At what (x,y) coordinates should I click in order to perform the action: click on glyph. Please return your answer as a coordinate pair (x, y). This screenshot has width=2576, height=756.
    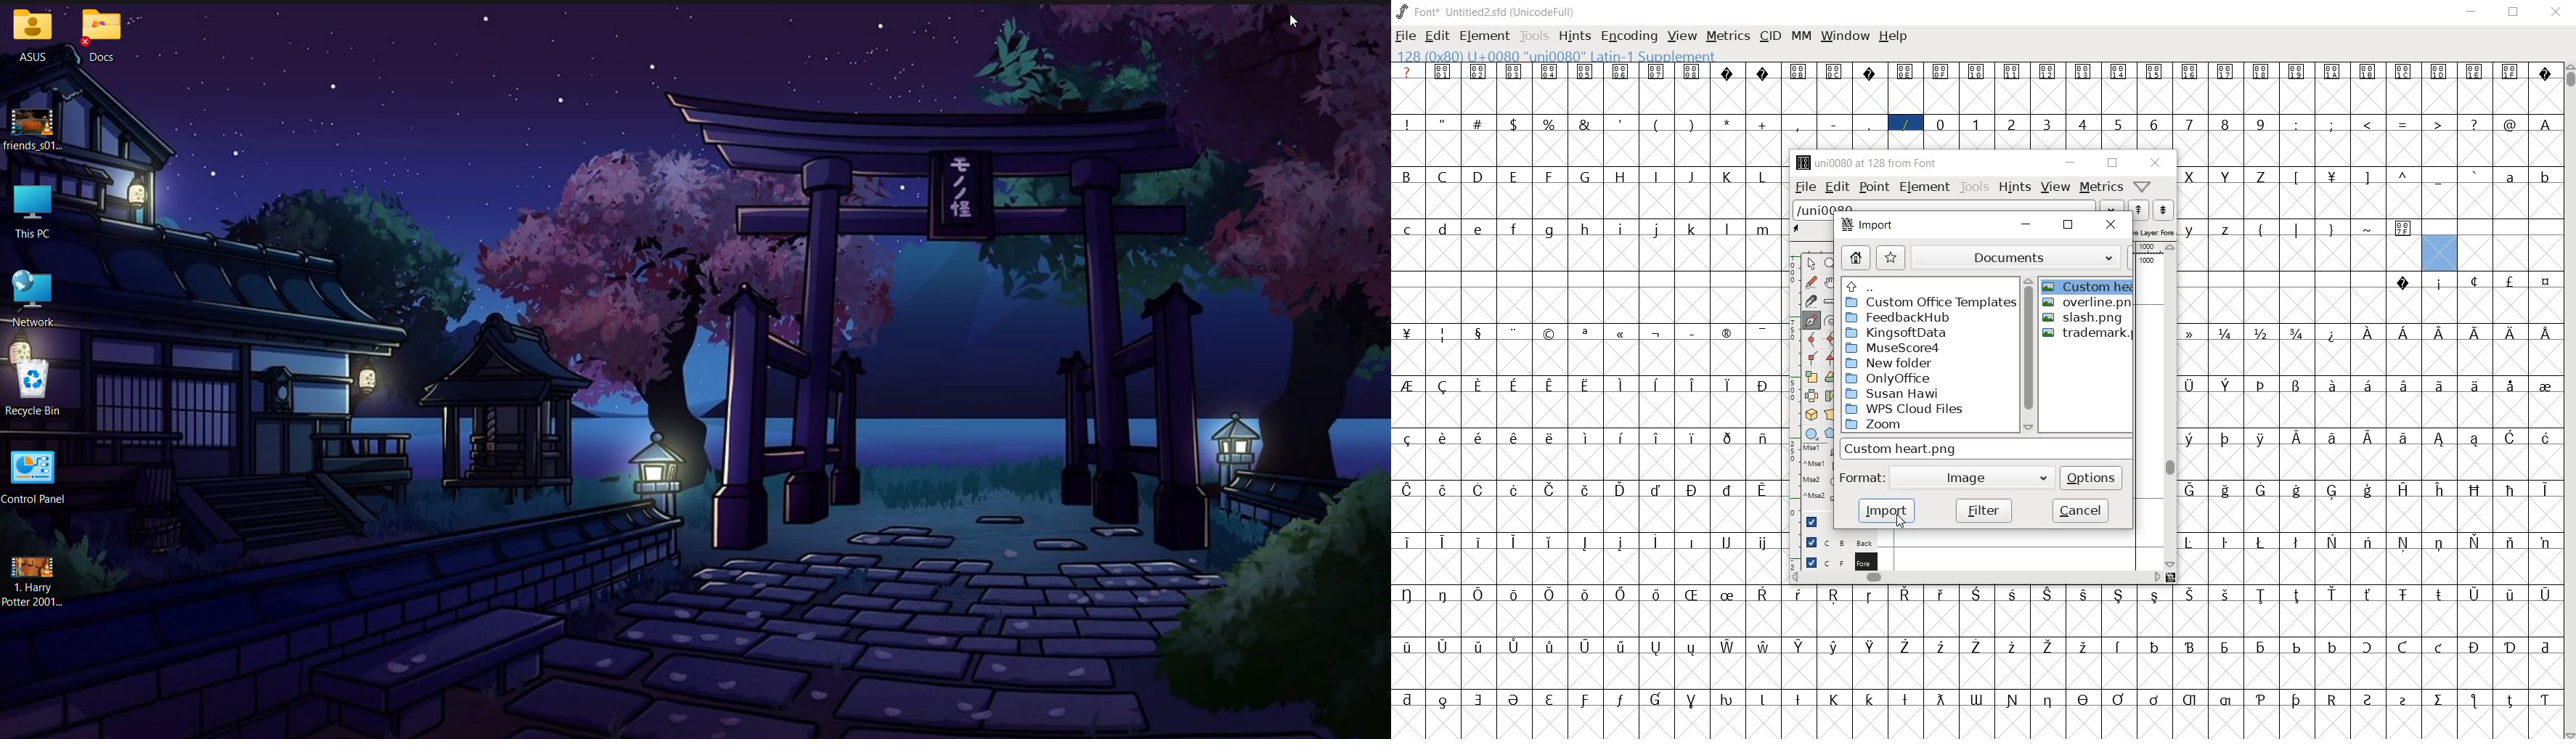
    Looking at the image, I should click on (1585, 71).